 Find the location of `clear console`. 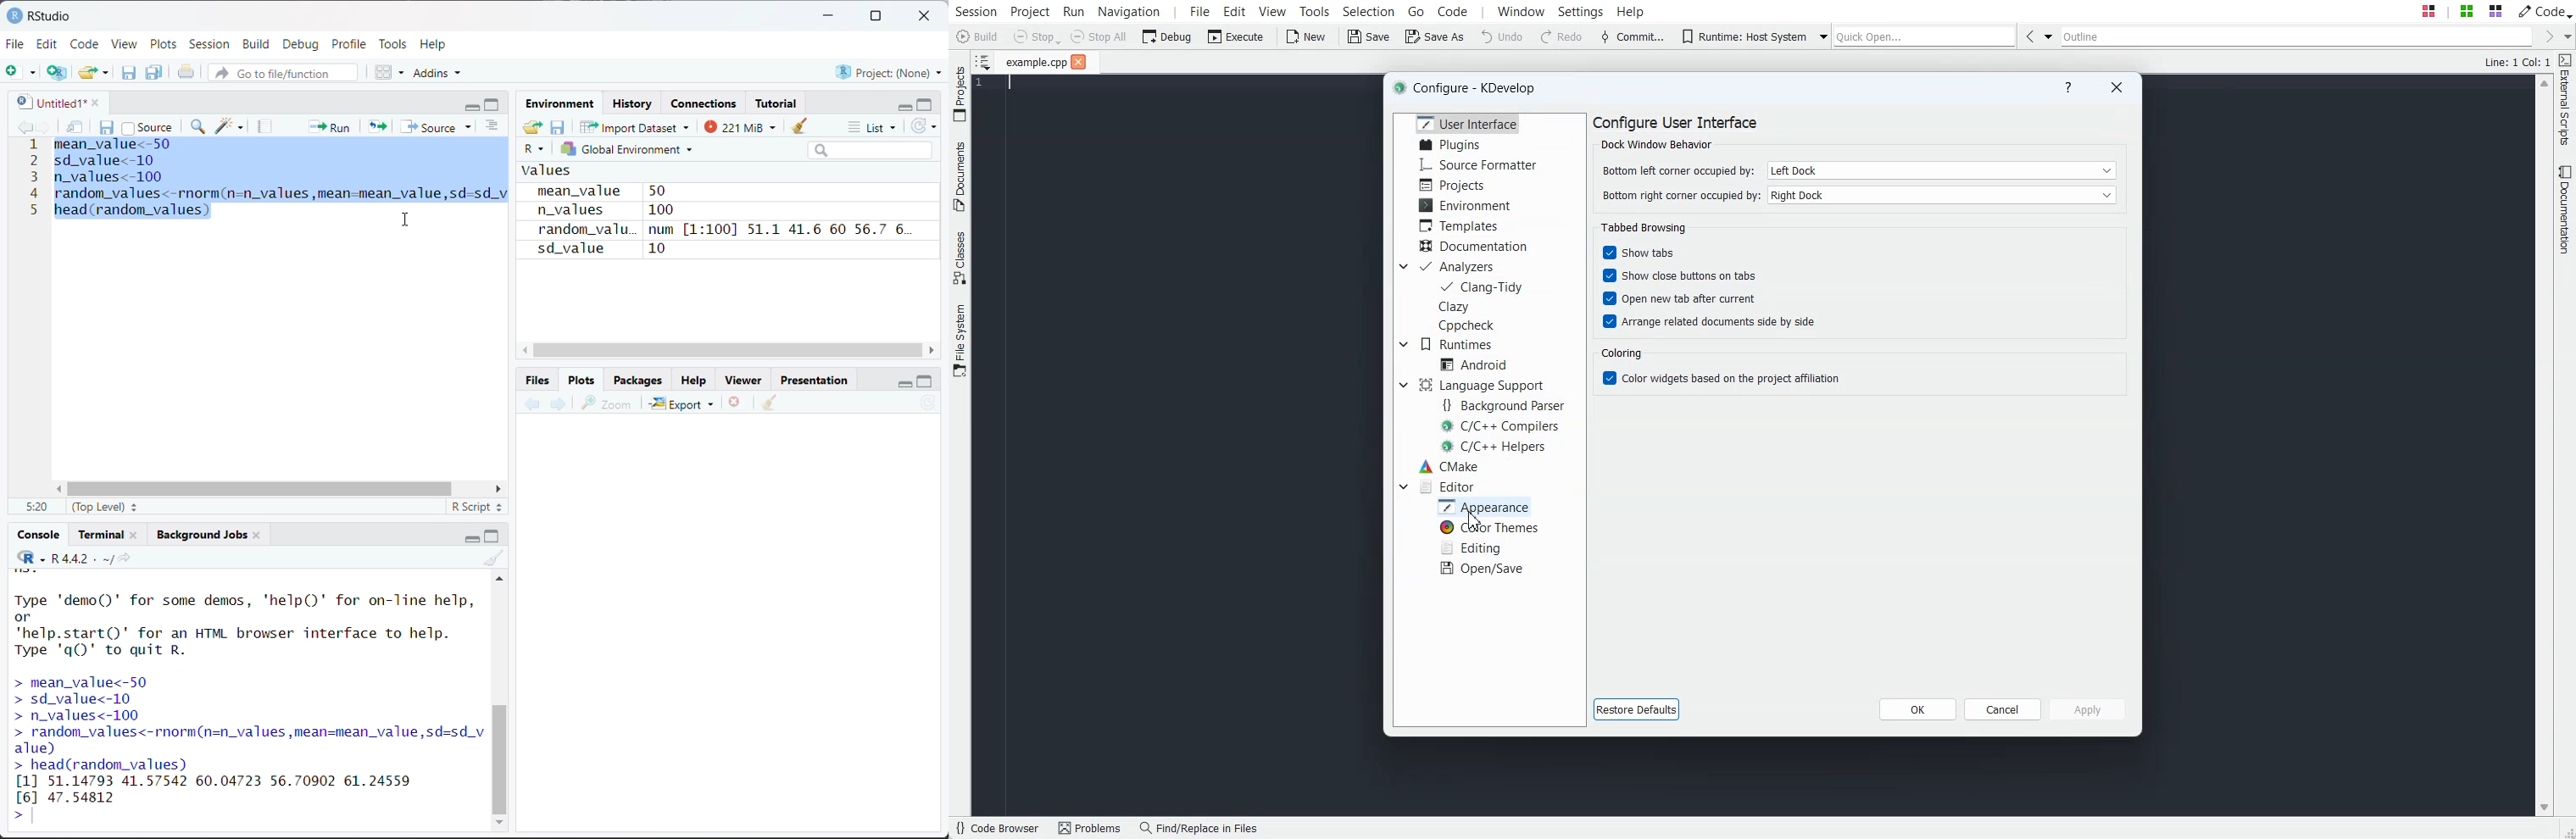

clear console is located at coordinates (496, 558).